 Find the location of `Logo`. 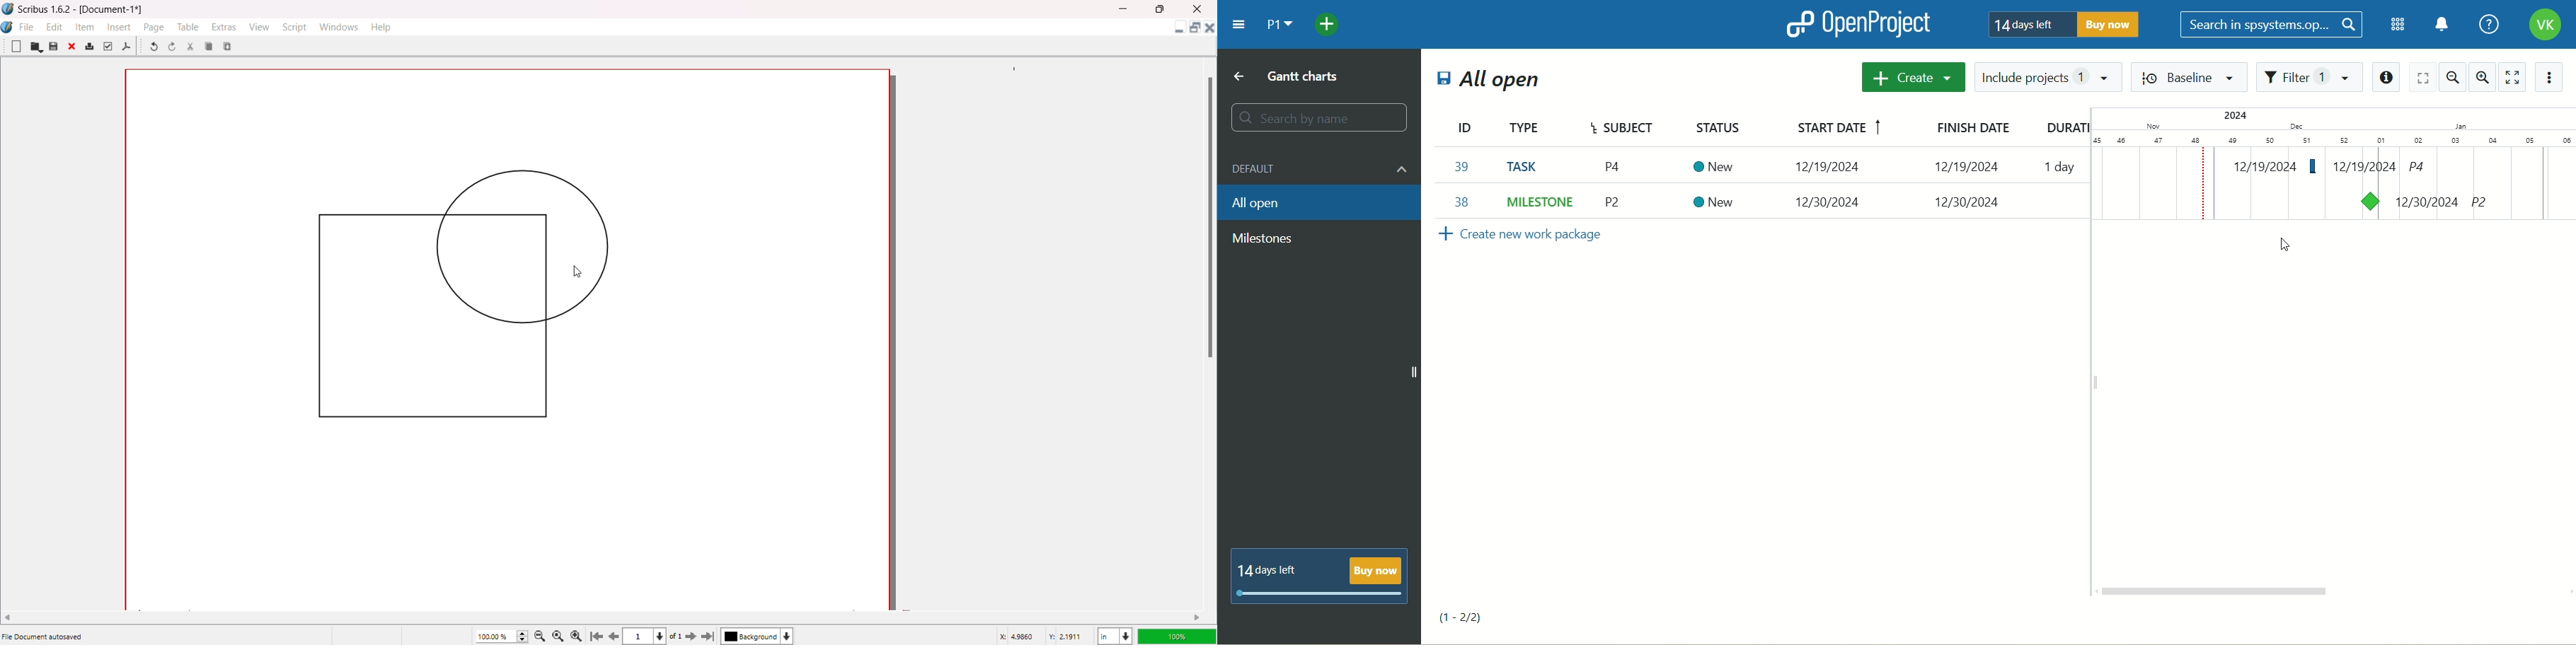

Logo is located at coordinates (9, 27).